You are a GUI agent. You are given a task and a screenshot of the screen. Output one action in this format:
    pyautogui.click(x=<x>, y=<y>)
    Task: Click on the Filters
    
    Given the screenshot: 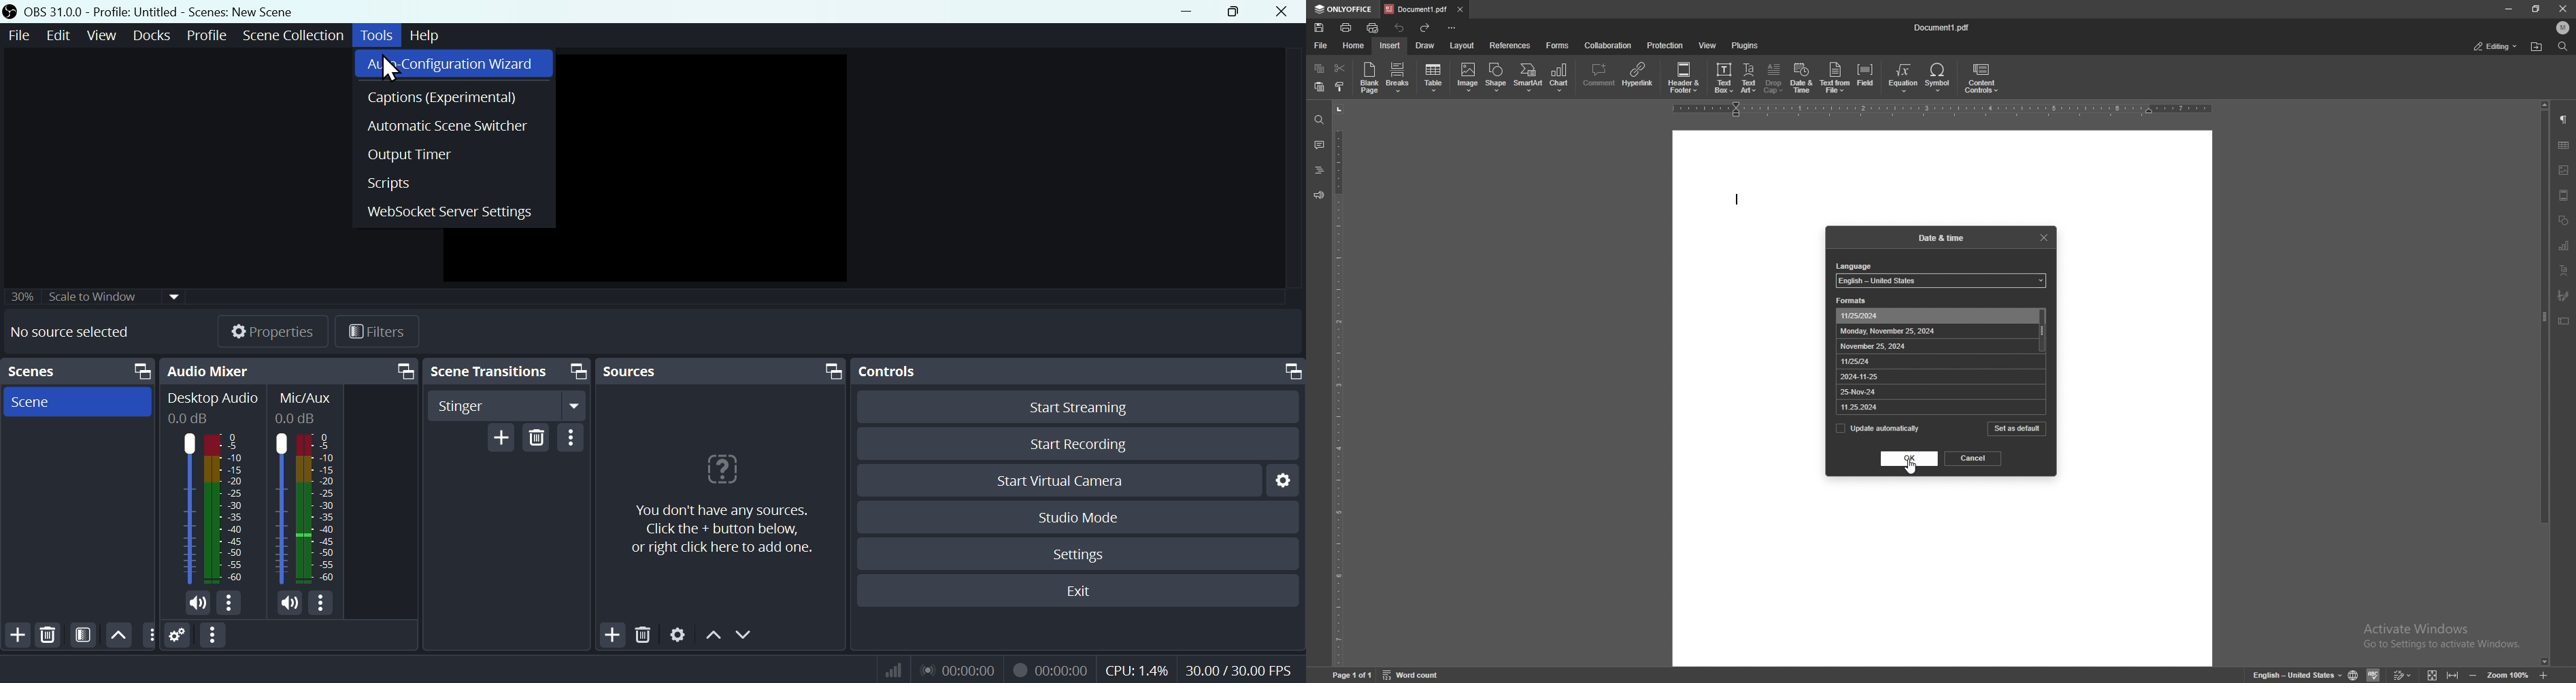 What is the action you would take?
    pyautogui.click(x=375, y=331)
    